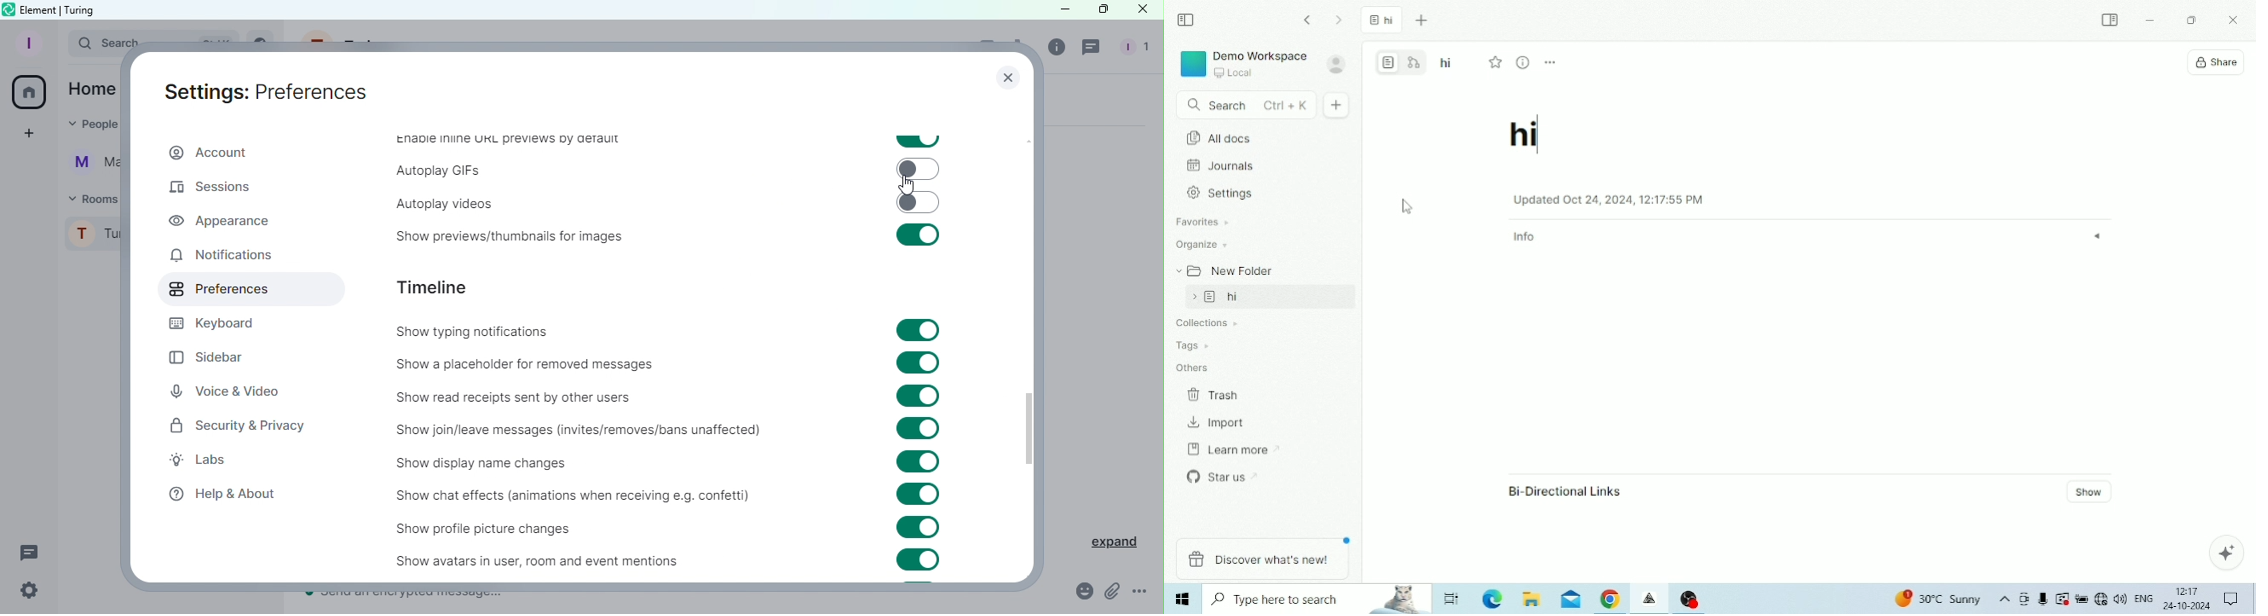 The height and width of the screenshot is (616, 2268). I want to click on Language, so click(2143, 597).